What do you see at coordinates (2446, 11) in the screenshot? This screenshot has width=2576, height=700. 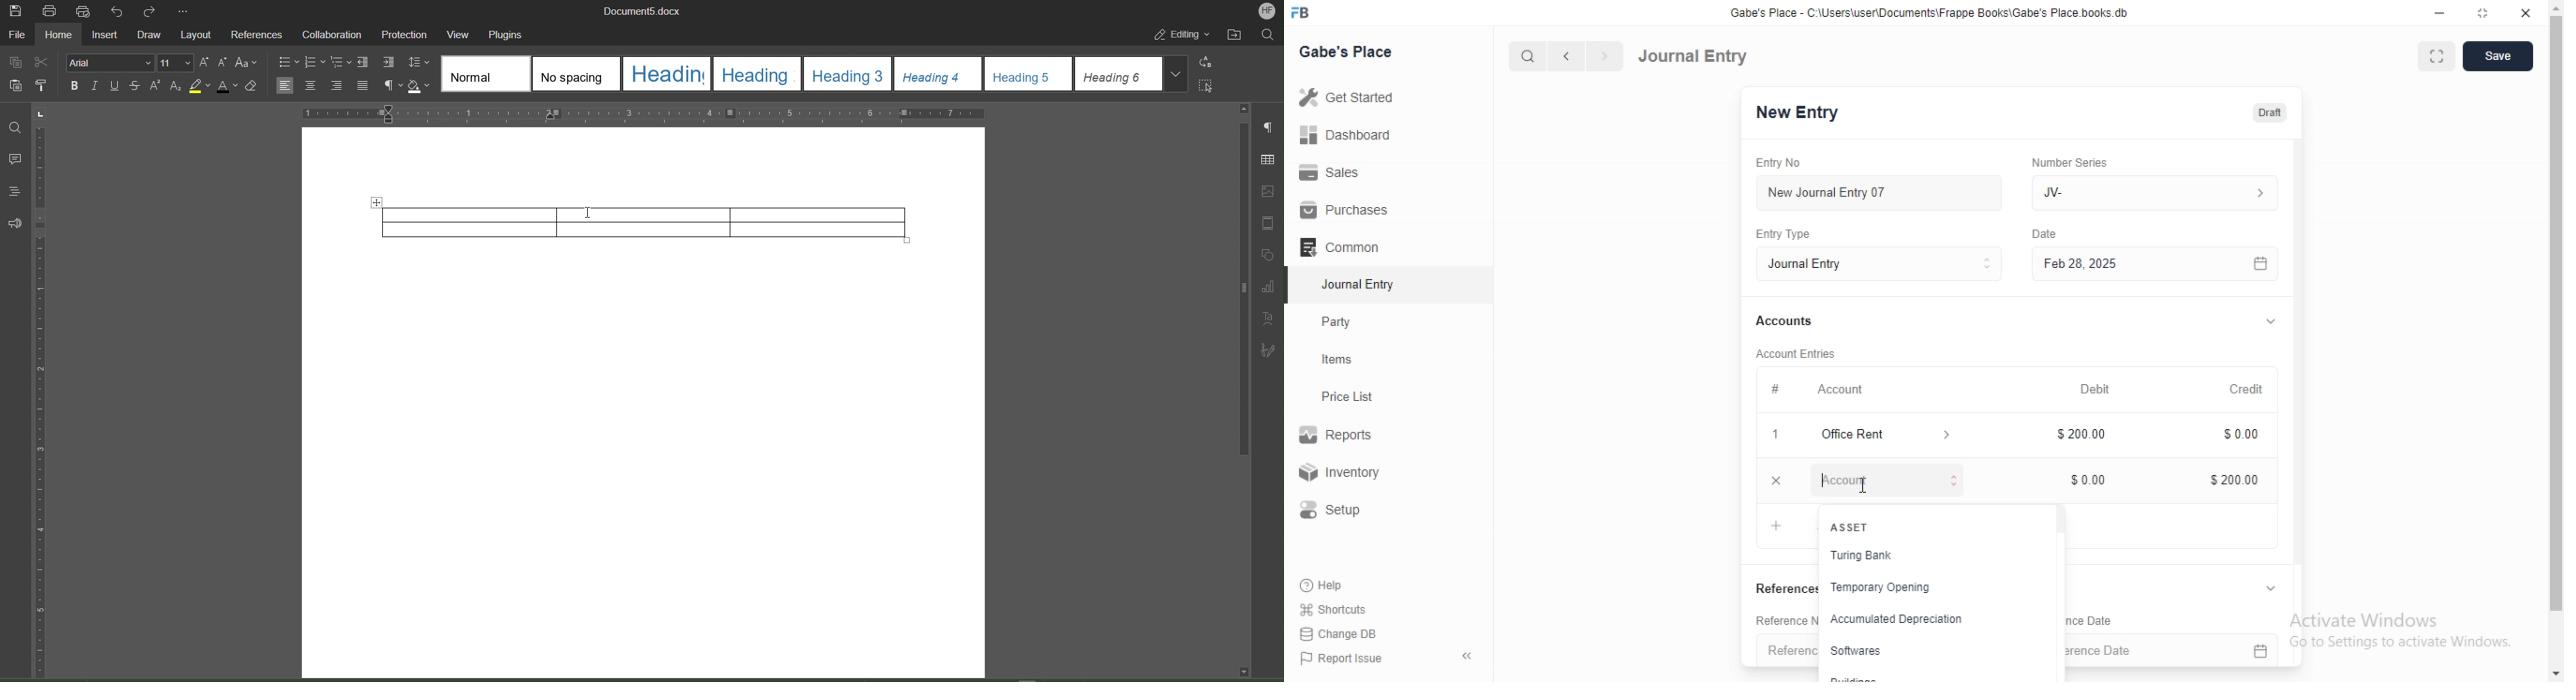 I see `minimize` at bounding box center [2446, 11].